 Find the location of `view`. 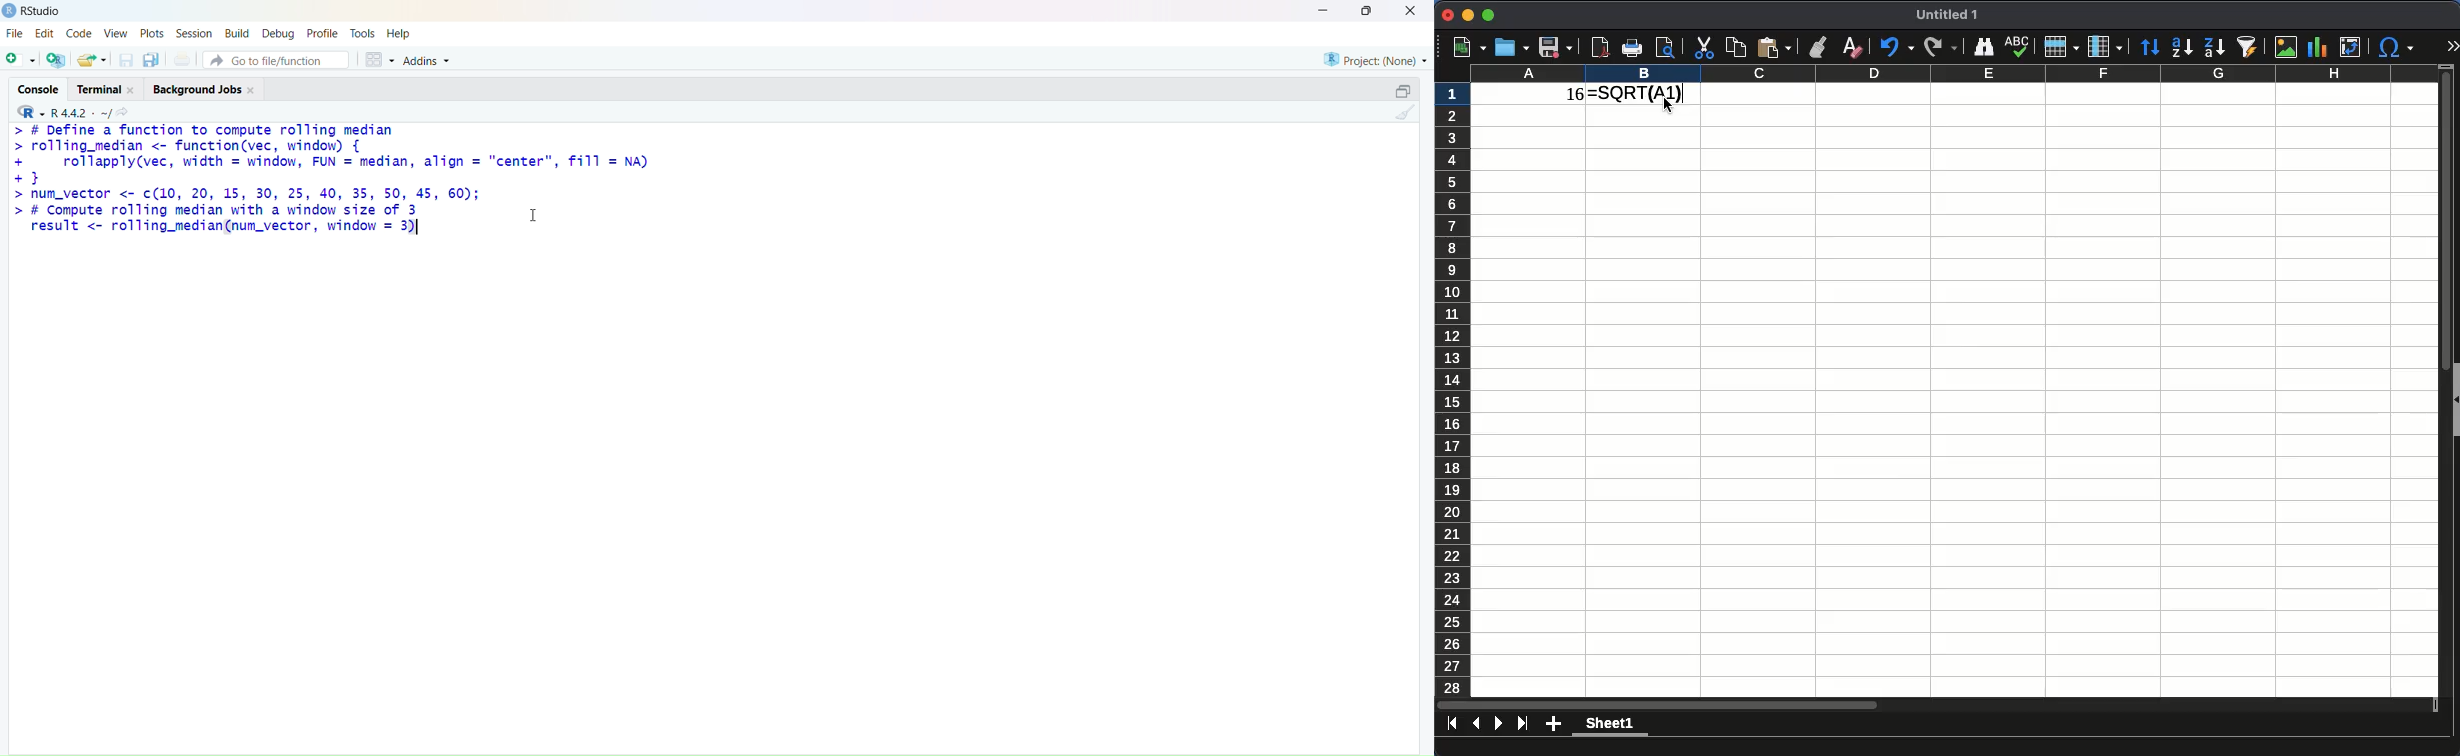

view is located at coordinates (116, 34).